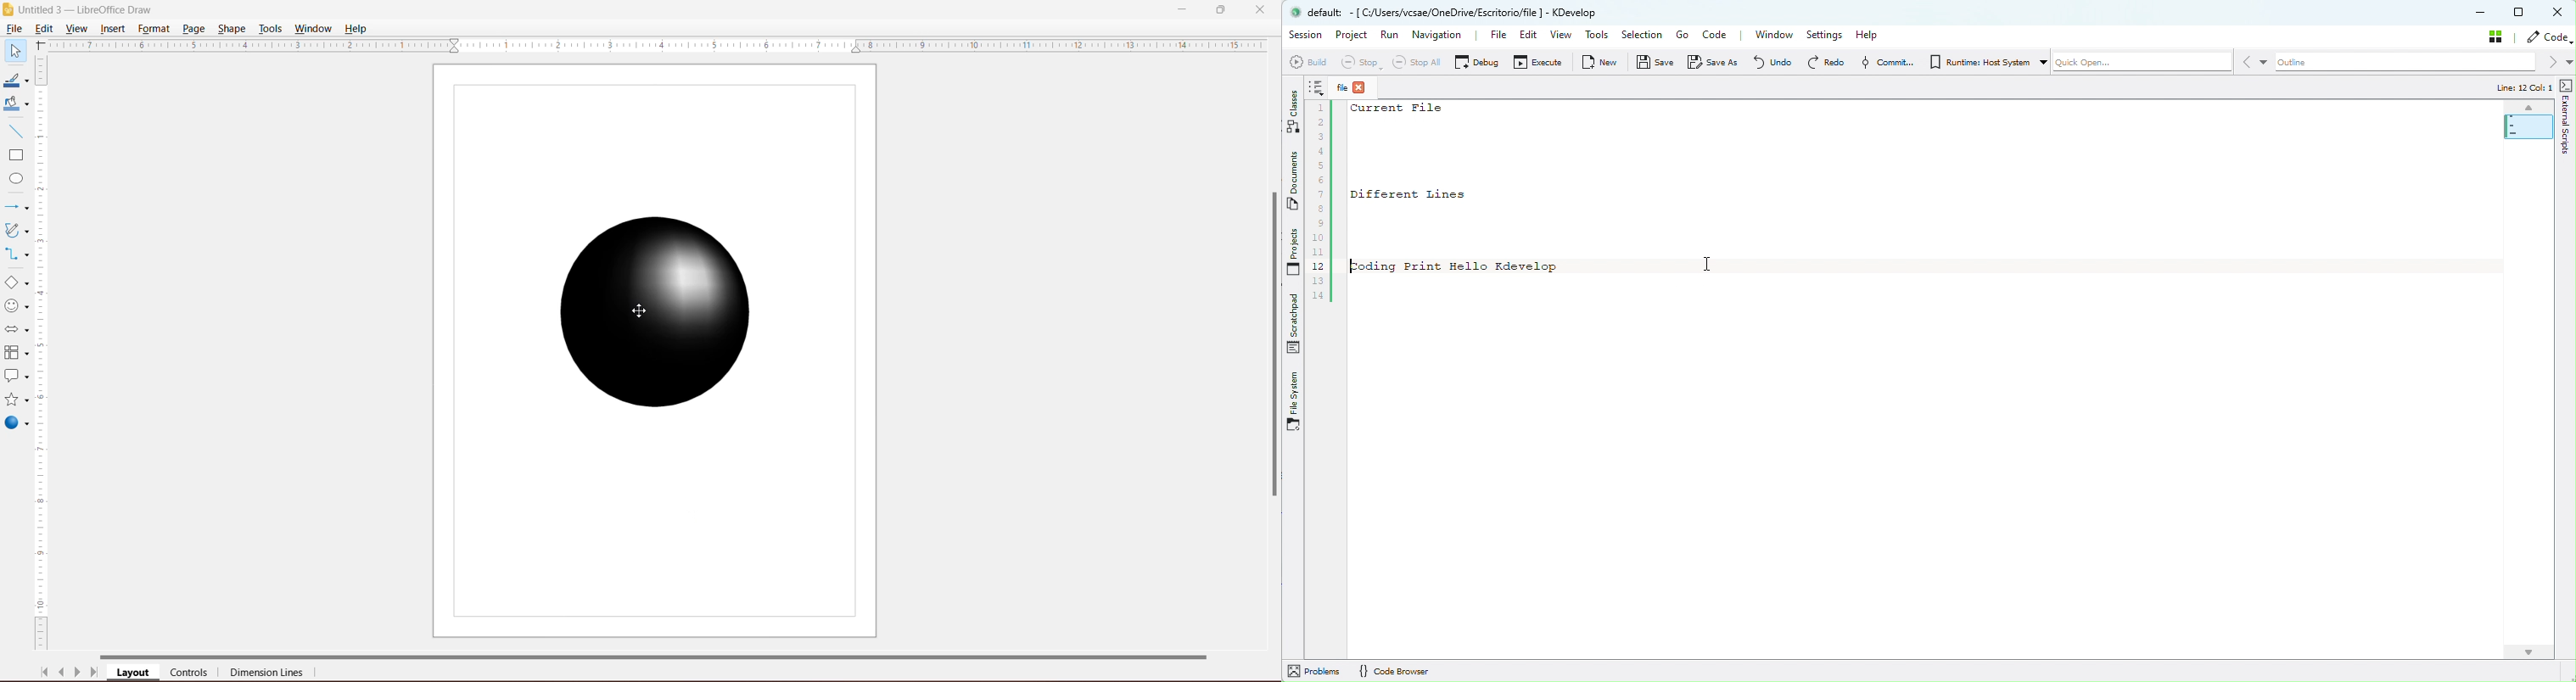  I want to click on Restore Down, so click(1221, 9).